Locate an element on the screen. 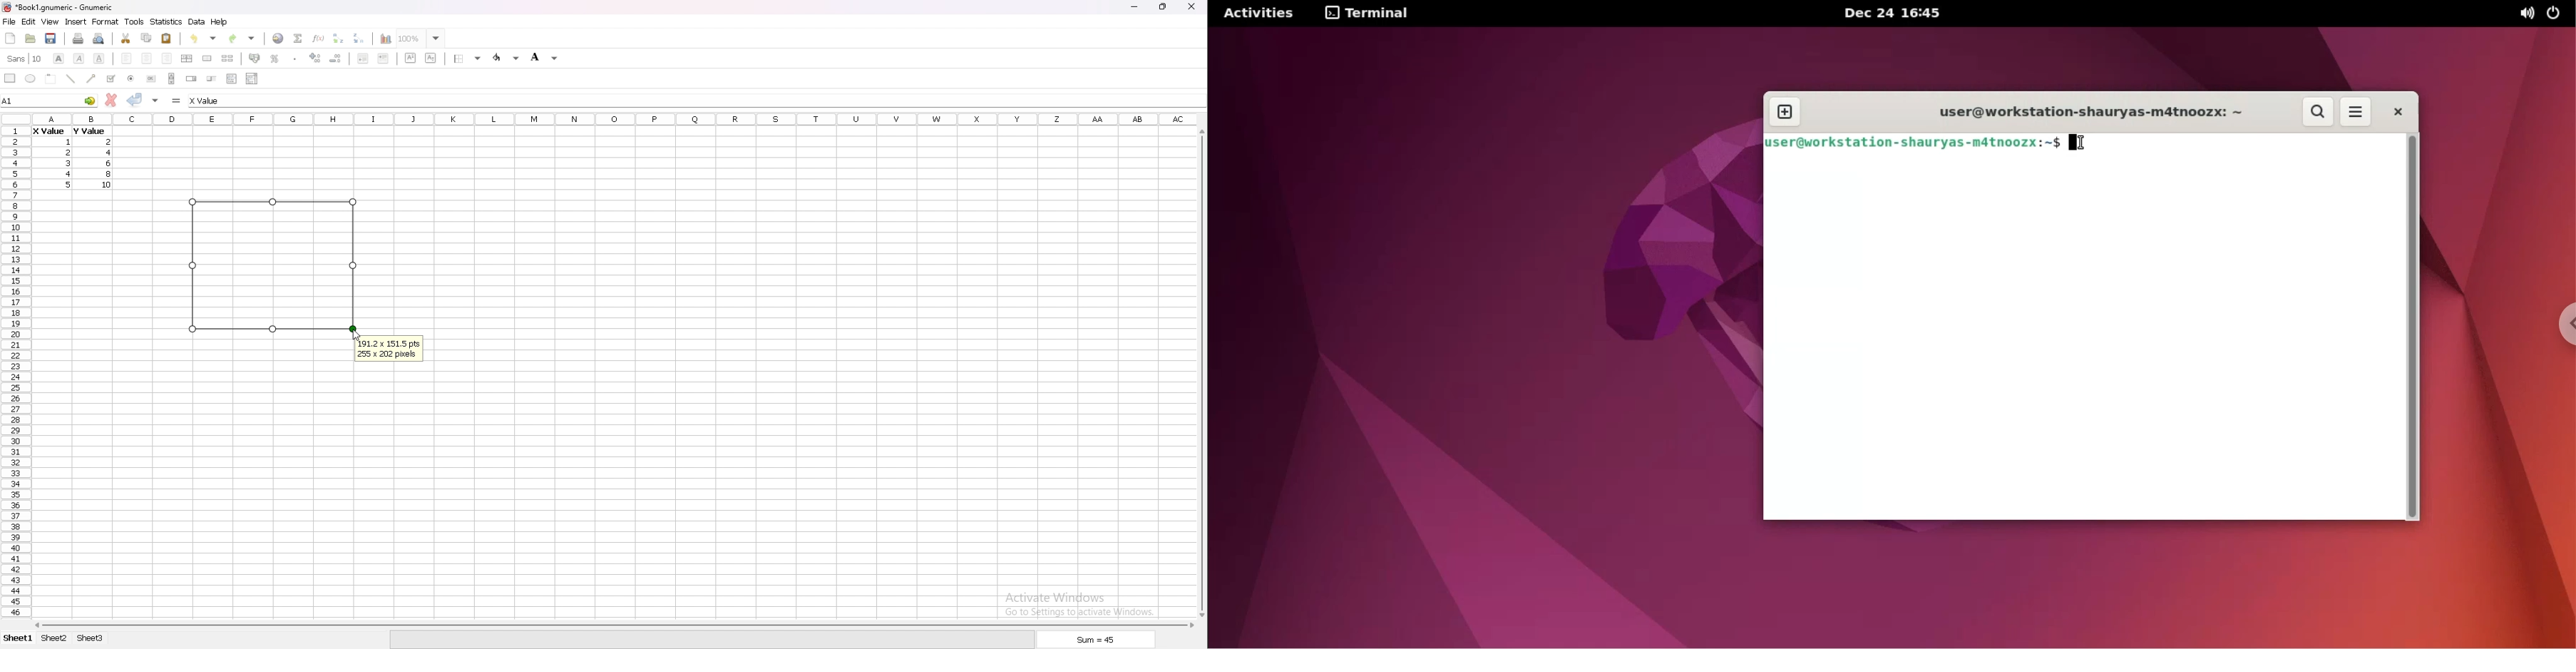 This screenshot has height=672, width=2576. statistics is located at coordinates (167, 21).